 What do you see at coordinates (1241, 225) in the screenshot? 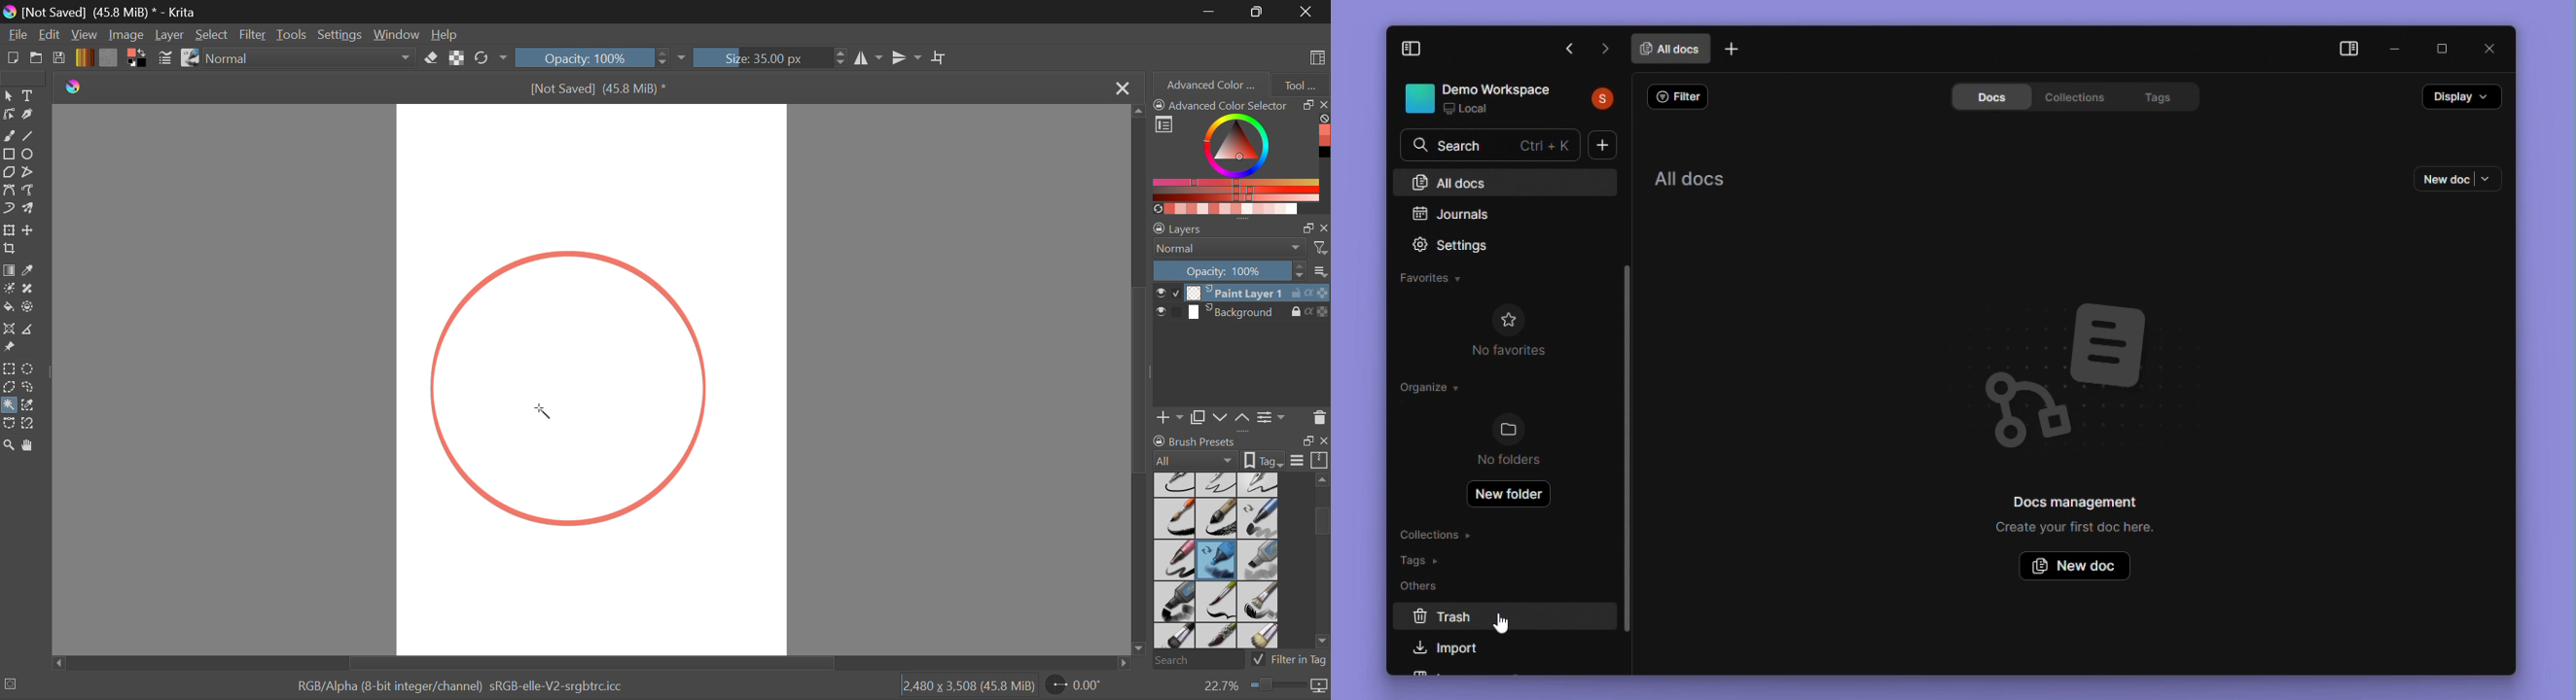
I see `Layer Settings` at bounding box center [1241, 225].